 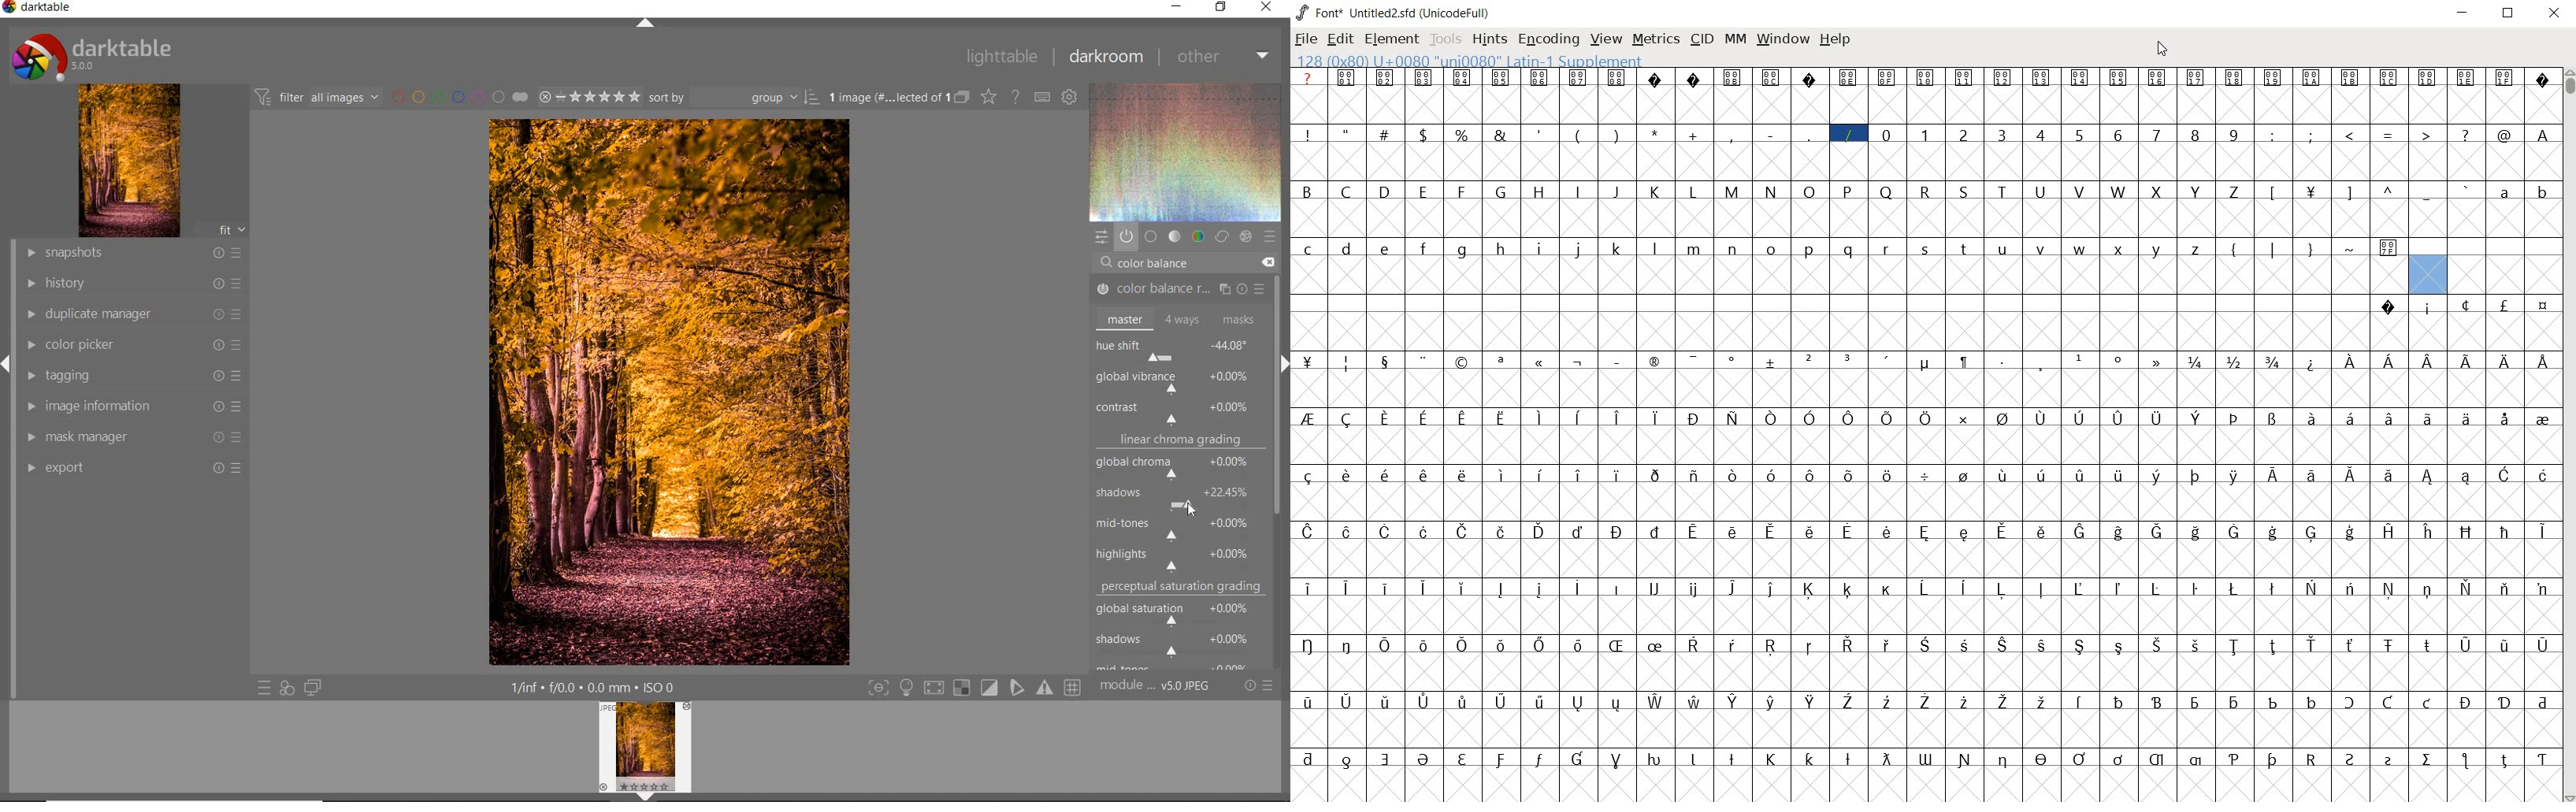 What do you see at coordinates (1472, 60) in the screenshot?
I see `GLYPHY INFO` at bounding box center [1472, 60].